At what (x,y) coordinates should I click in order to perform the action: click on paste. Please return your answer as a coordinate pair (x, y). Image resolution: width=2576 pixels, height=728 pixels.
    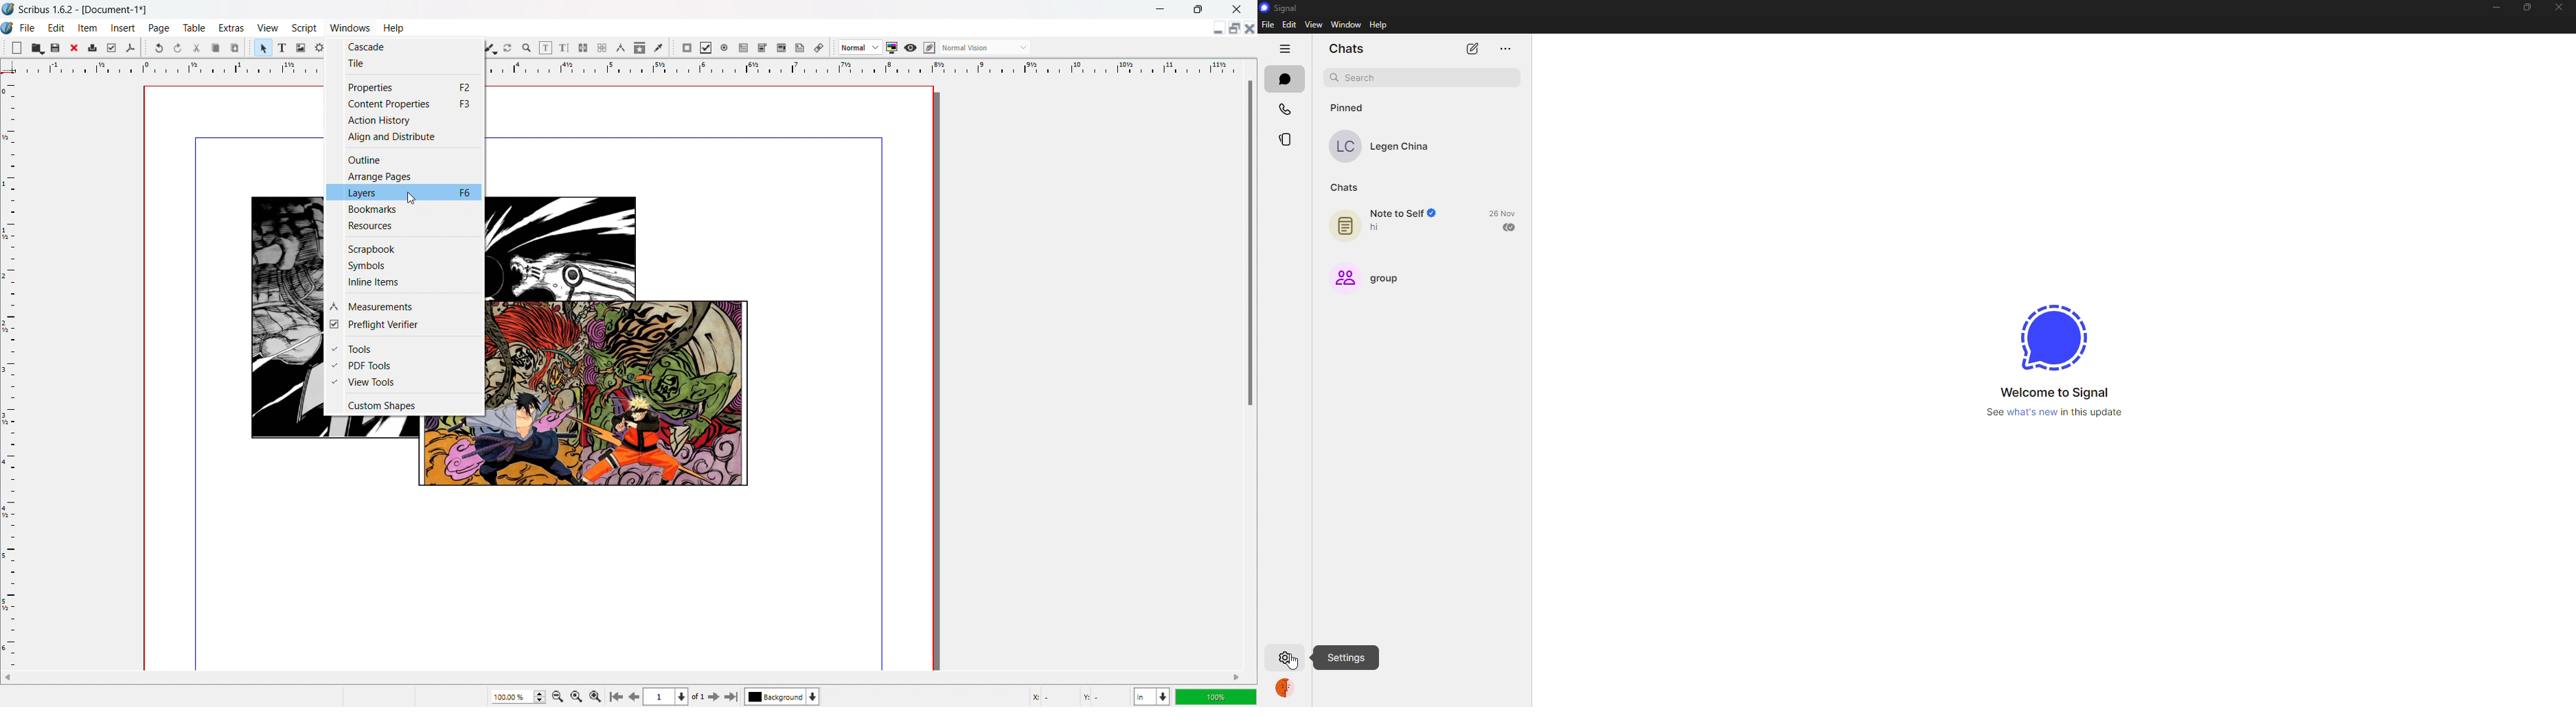
    Looking at the image, I should click on (235, 48).